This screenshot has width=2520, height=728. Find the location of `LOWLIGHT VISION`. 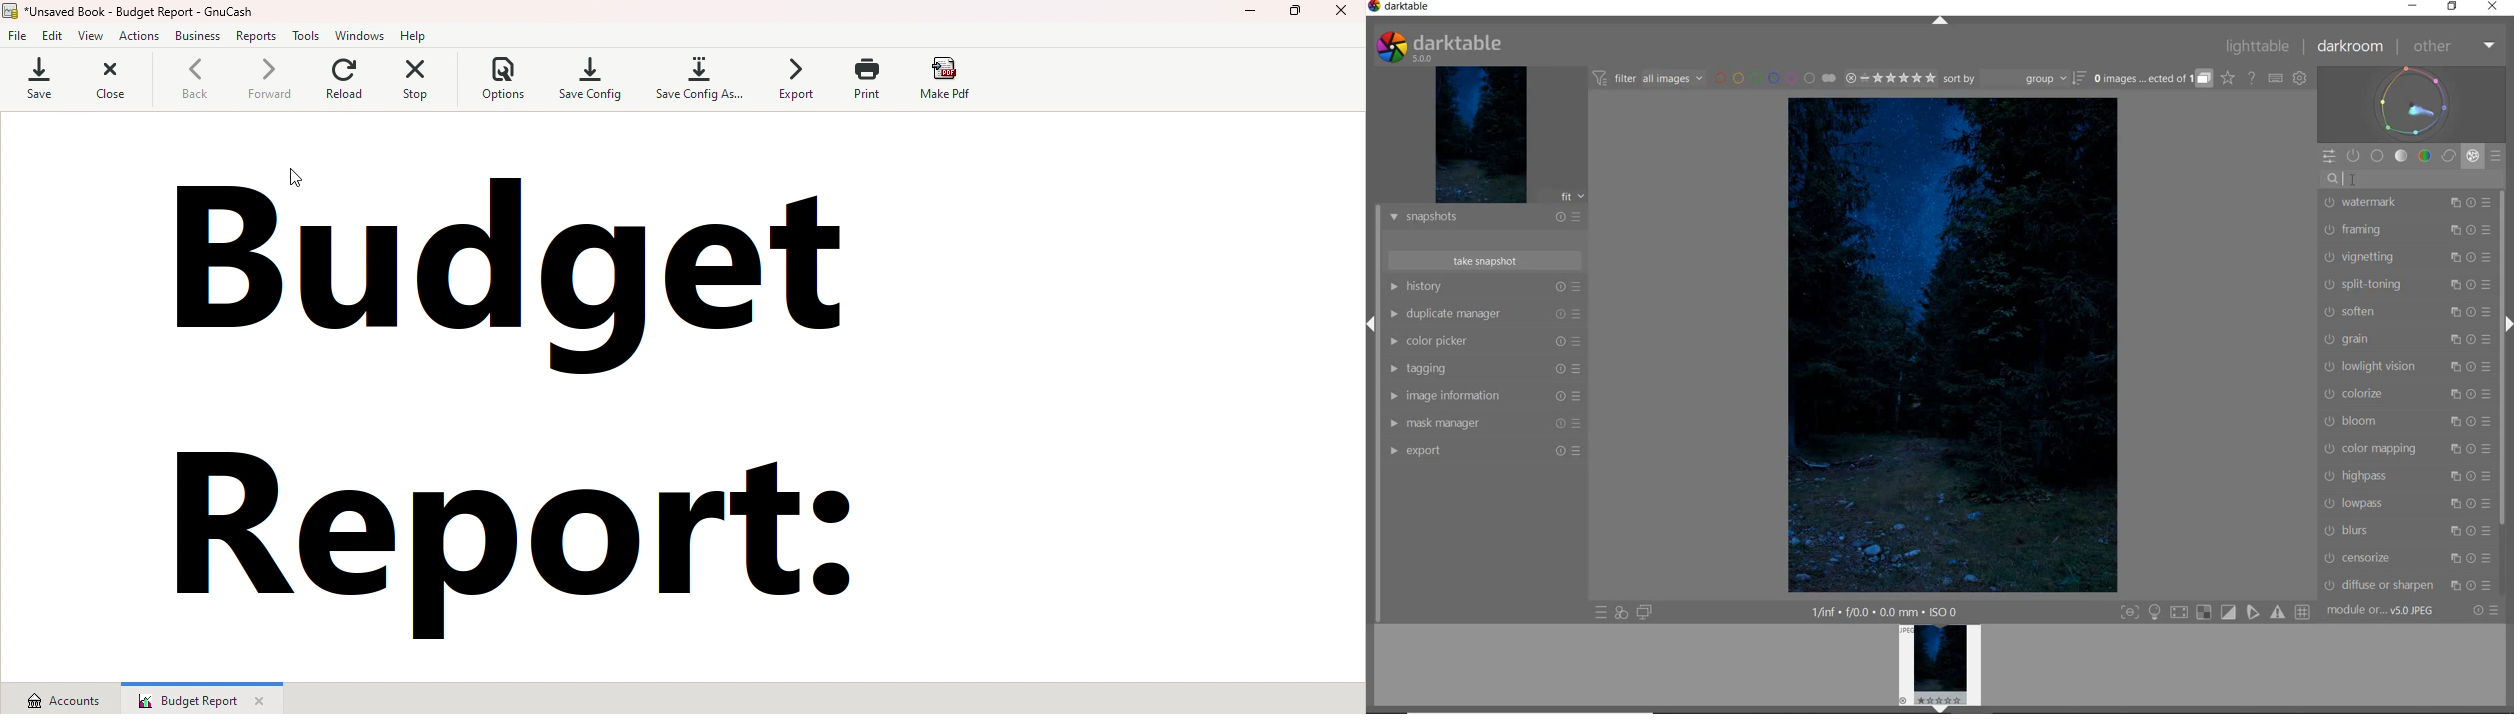

LOWLIGHT VISION is located at coordinates (2406, 367).